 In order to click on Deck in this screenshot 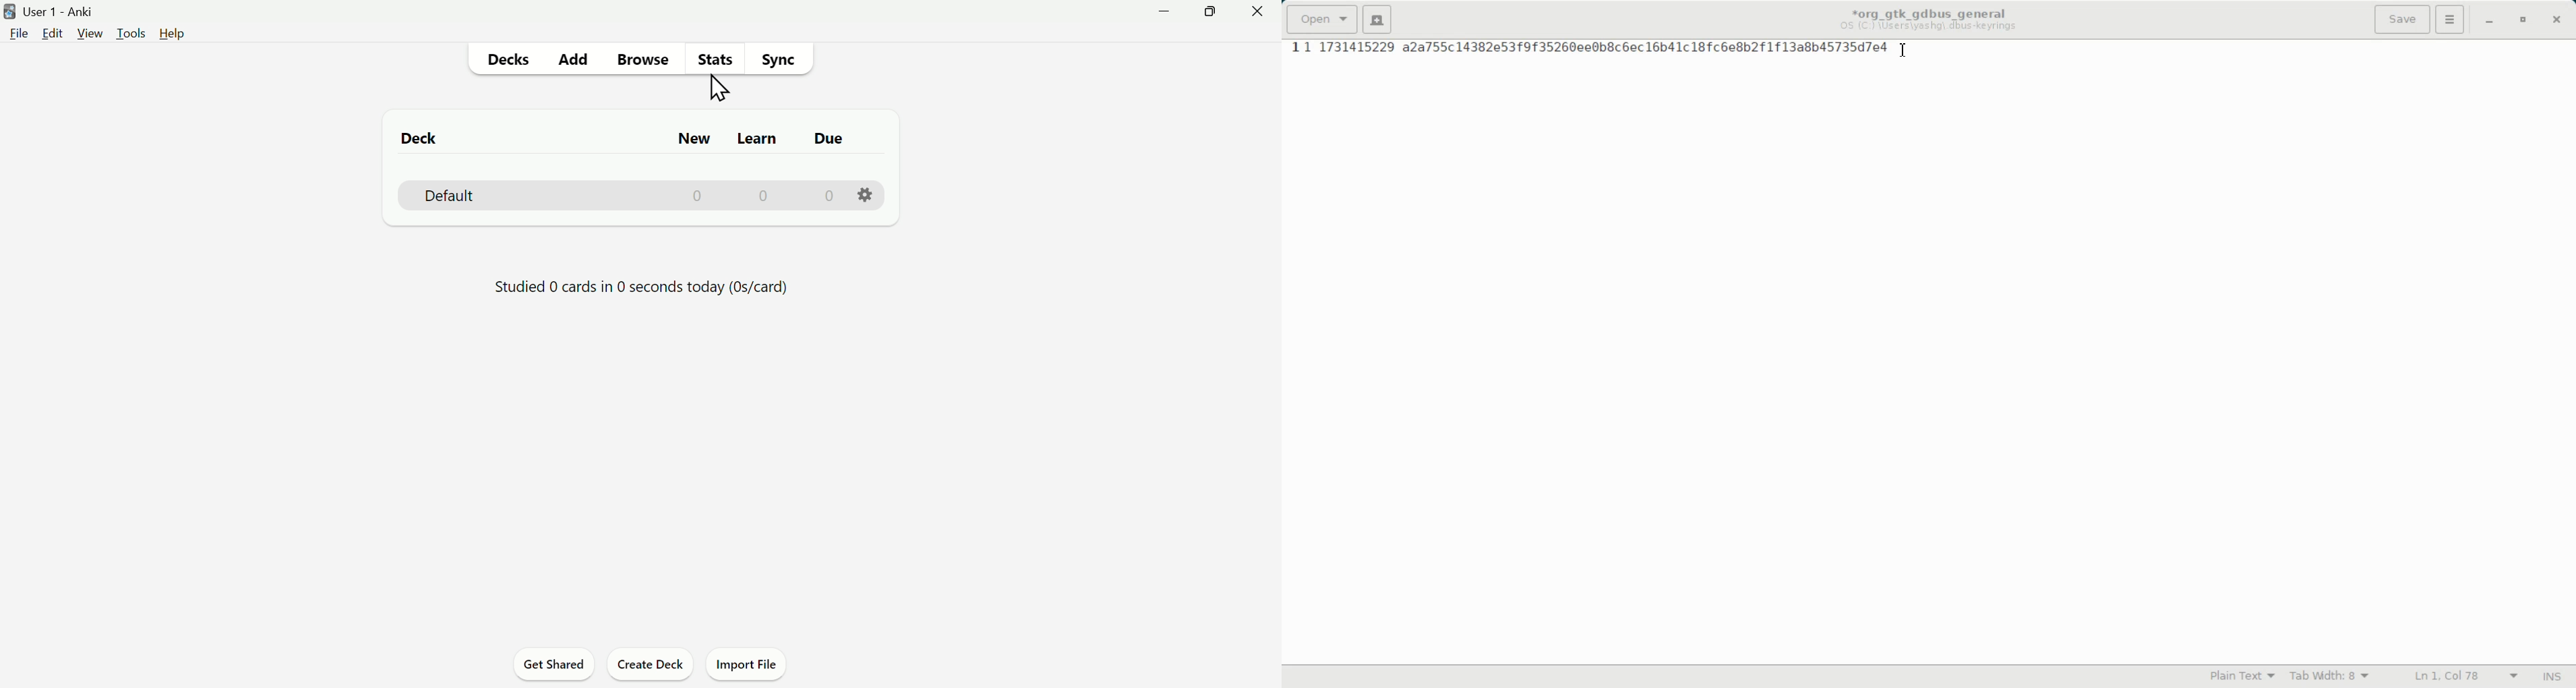, I will do `click(421, 138)`.